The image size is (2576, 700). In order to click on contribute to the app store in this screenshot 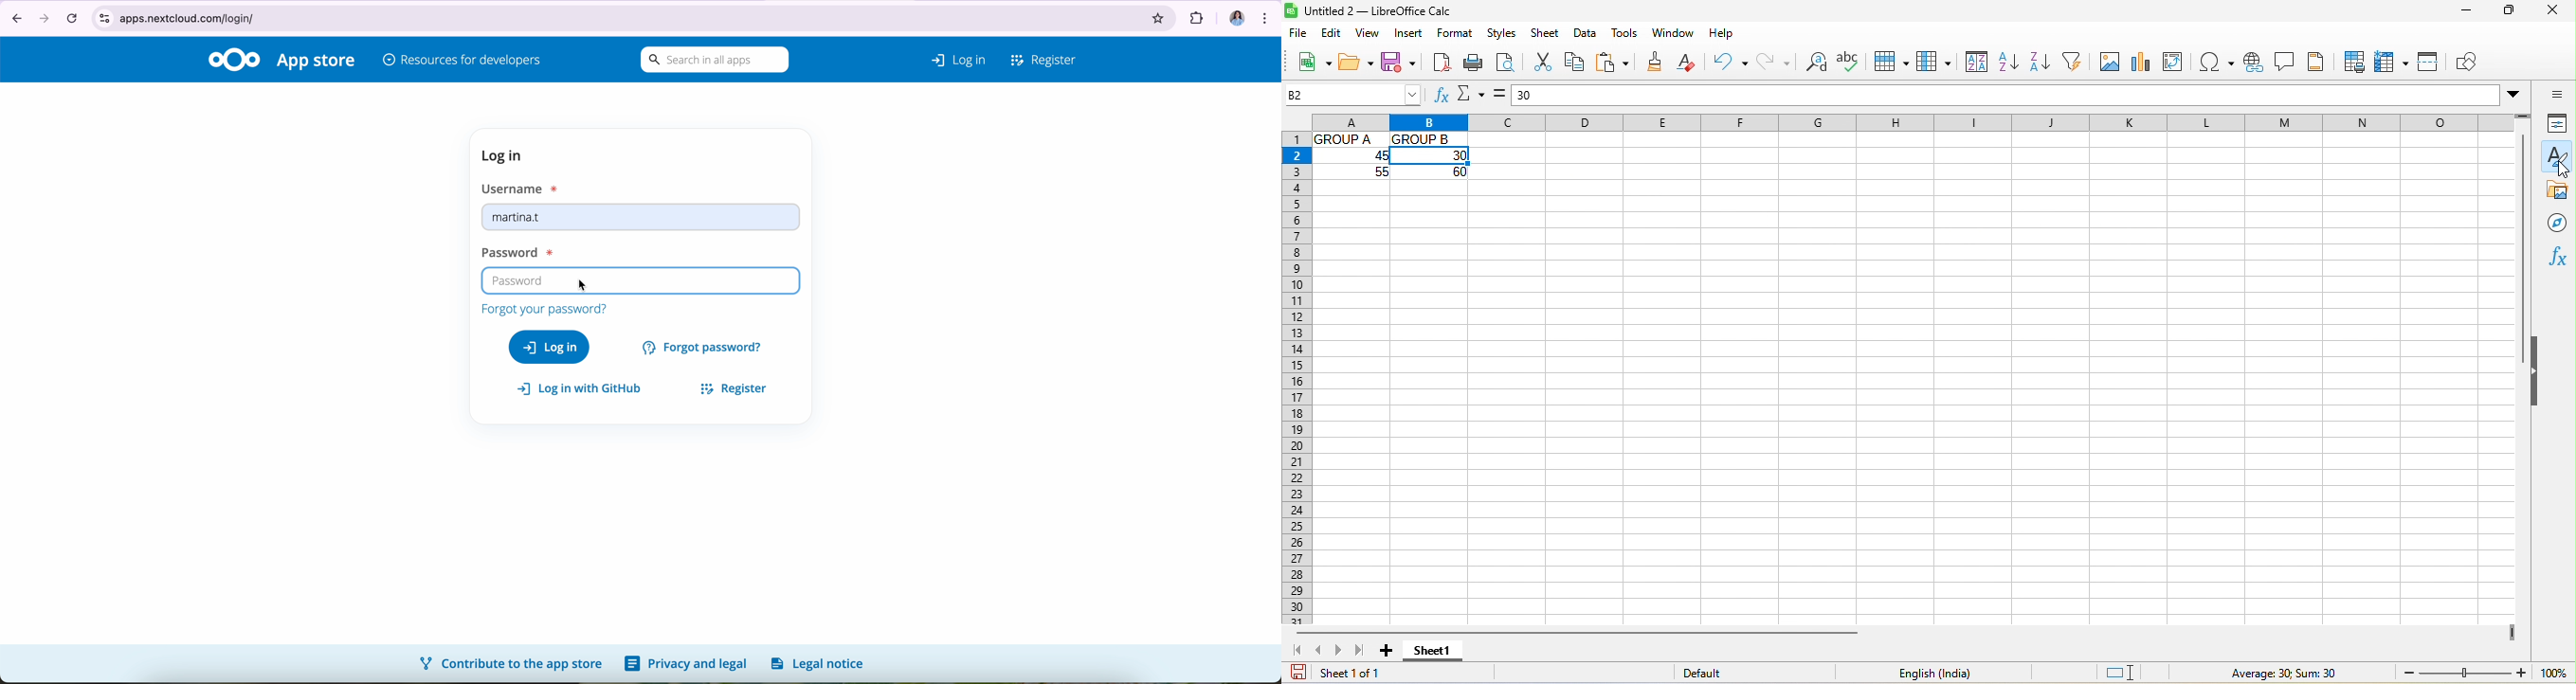, I will do `click(509, 663)`.